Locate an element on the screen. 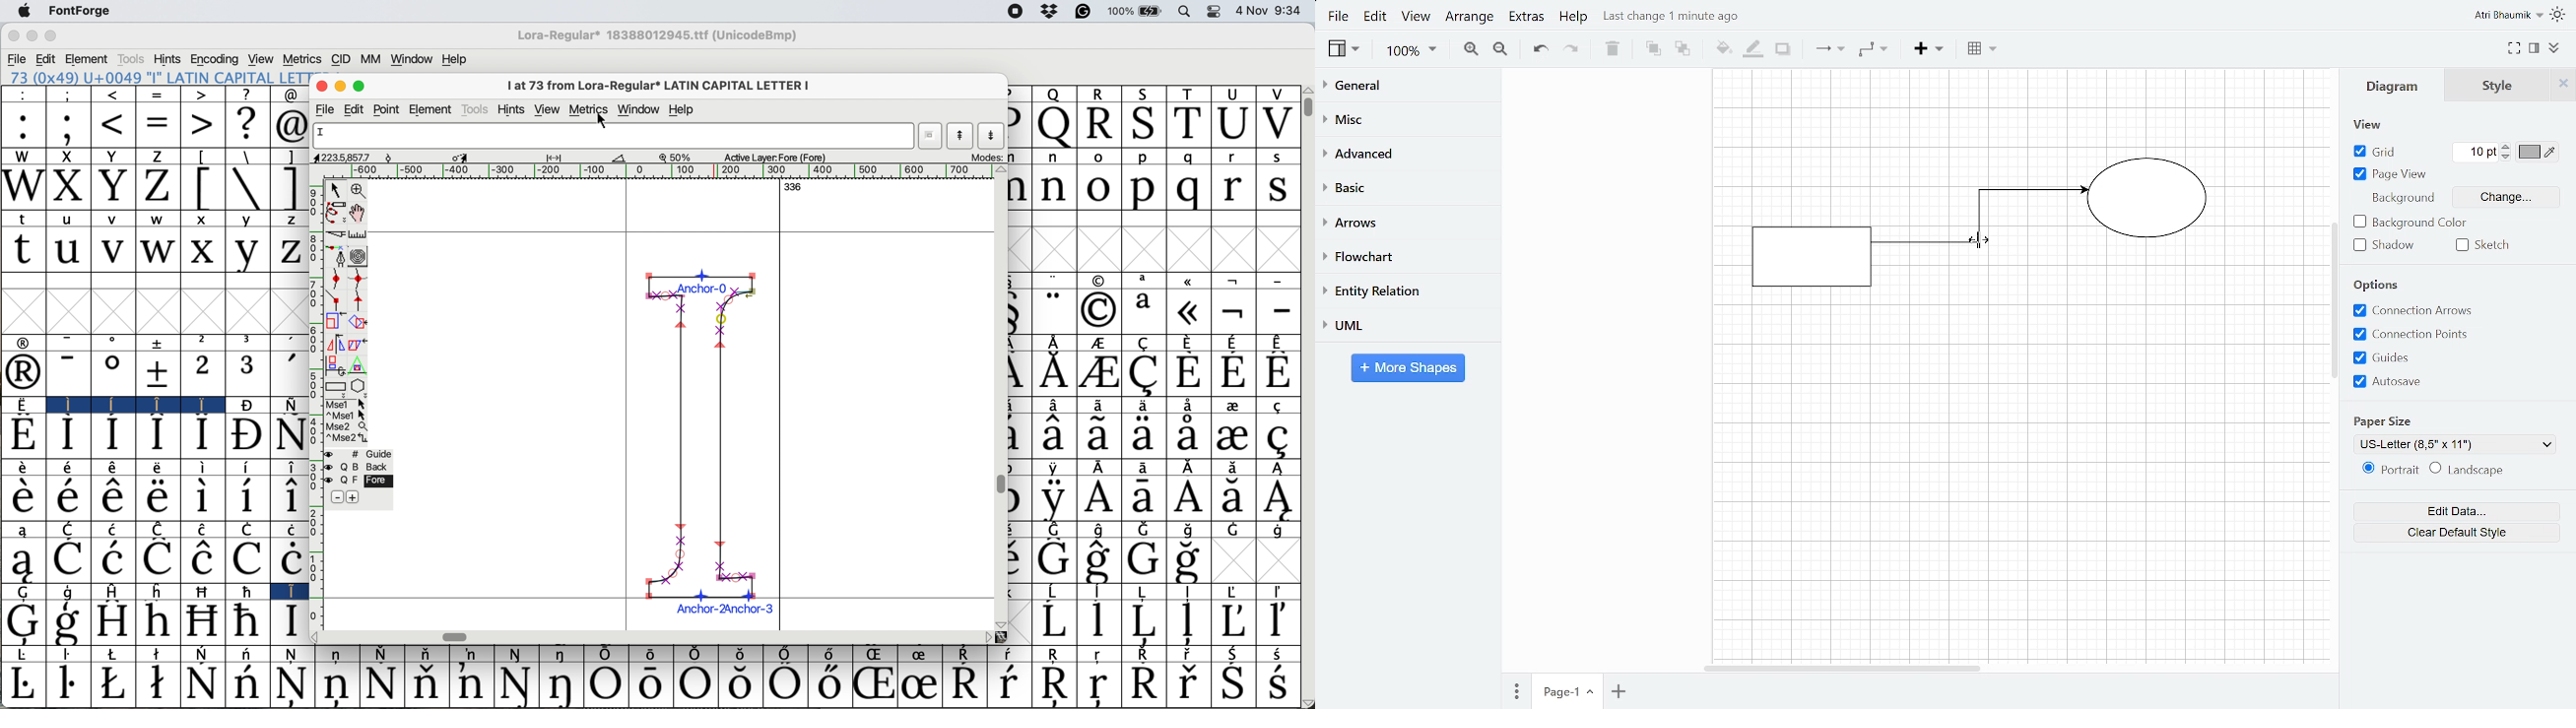 The image size is (2576, 728). Symbol is located at coordinates (1054, 435).